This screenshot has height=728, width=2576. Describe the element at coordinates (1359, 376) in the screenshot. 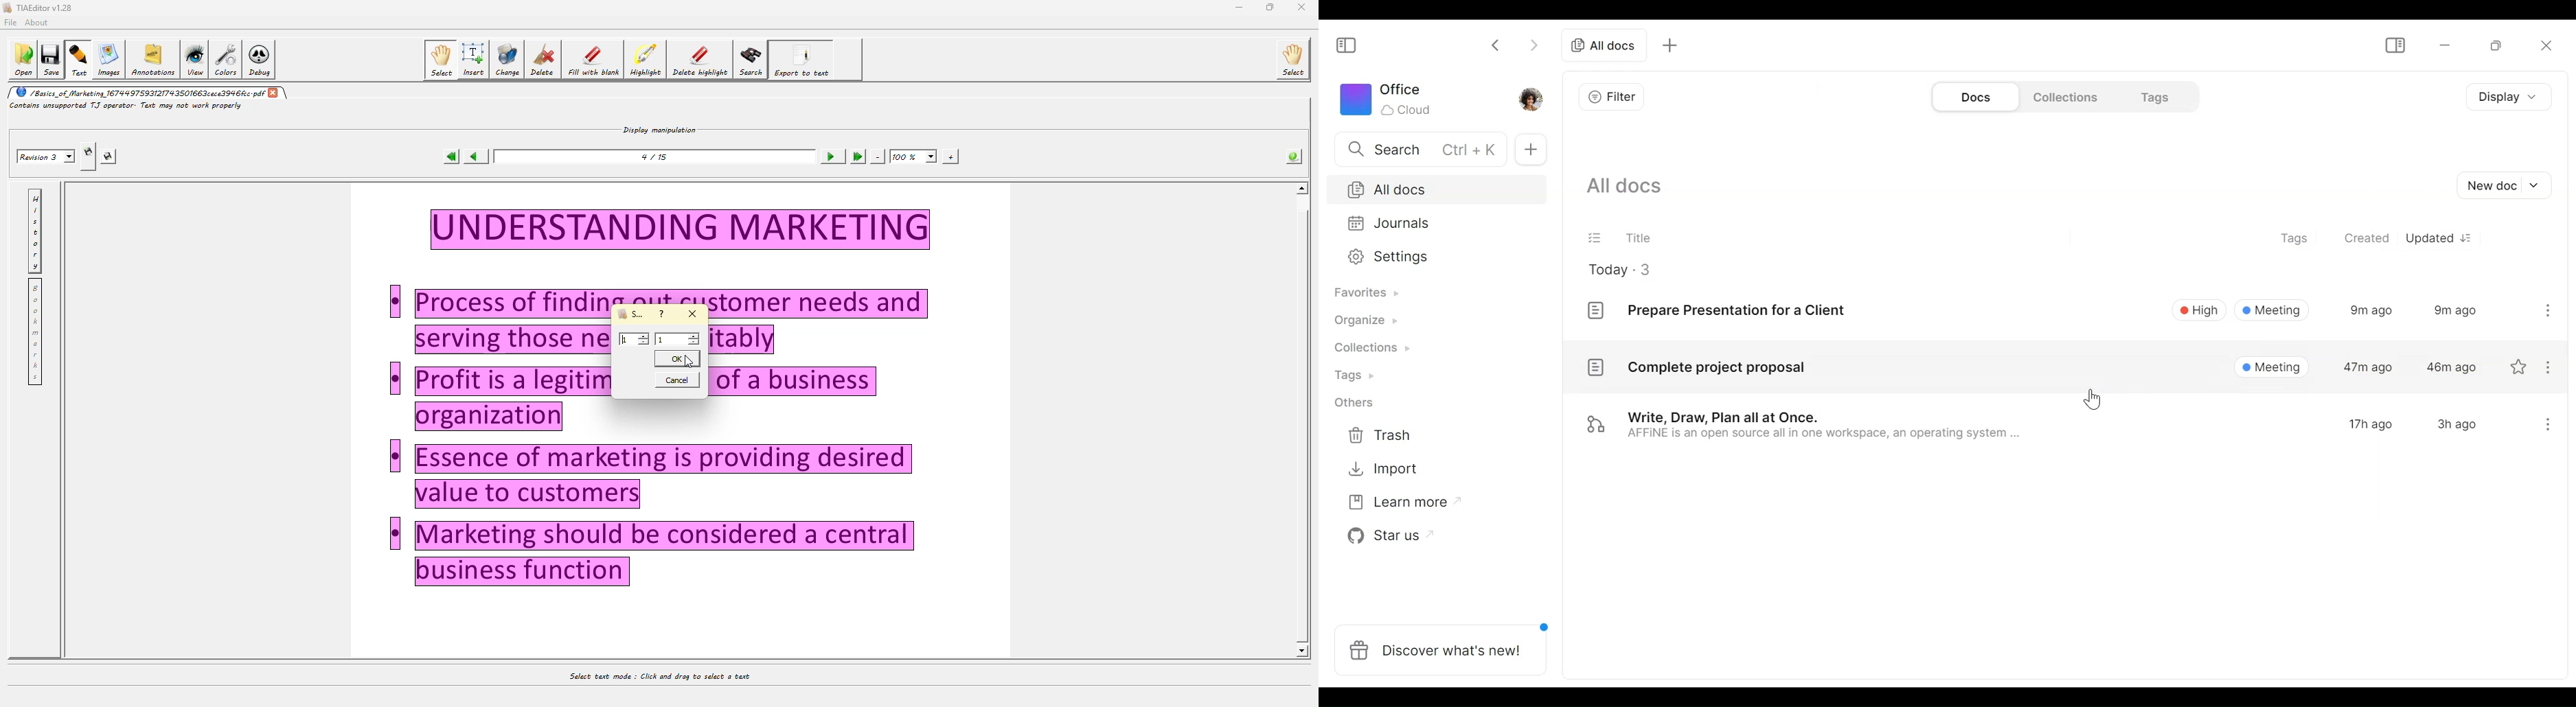

I see `Tags` at that location.